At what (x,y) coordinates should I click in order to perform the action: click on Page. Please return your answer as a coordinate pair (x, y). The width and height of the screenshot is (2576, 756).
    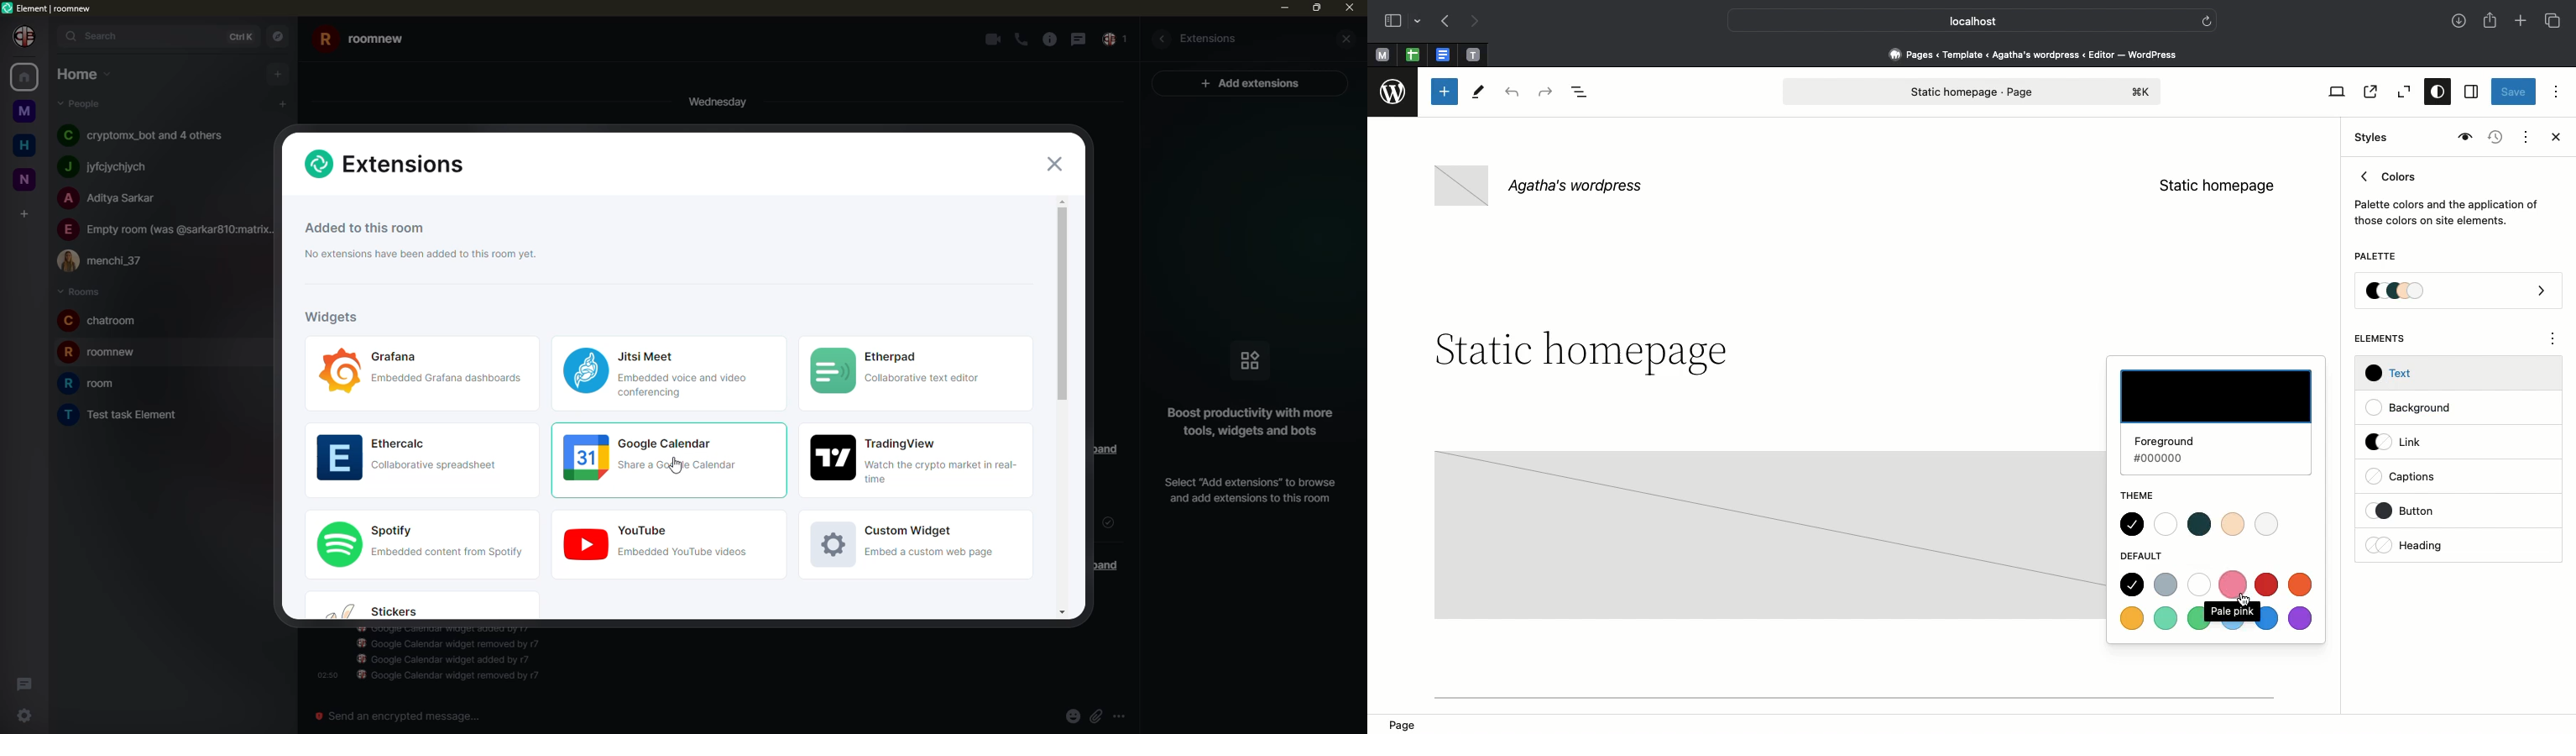
    Looking at the image, I should click on (1407, 724).